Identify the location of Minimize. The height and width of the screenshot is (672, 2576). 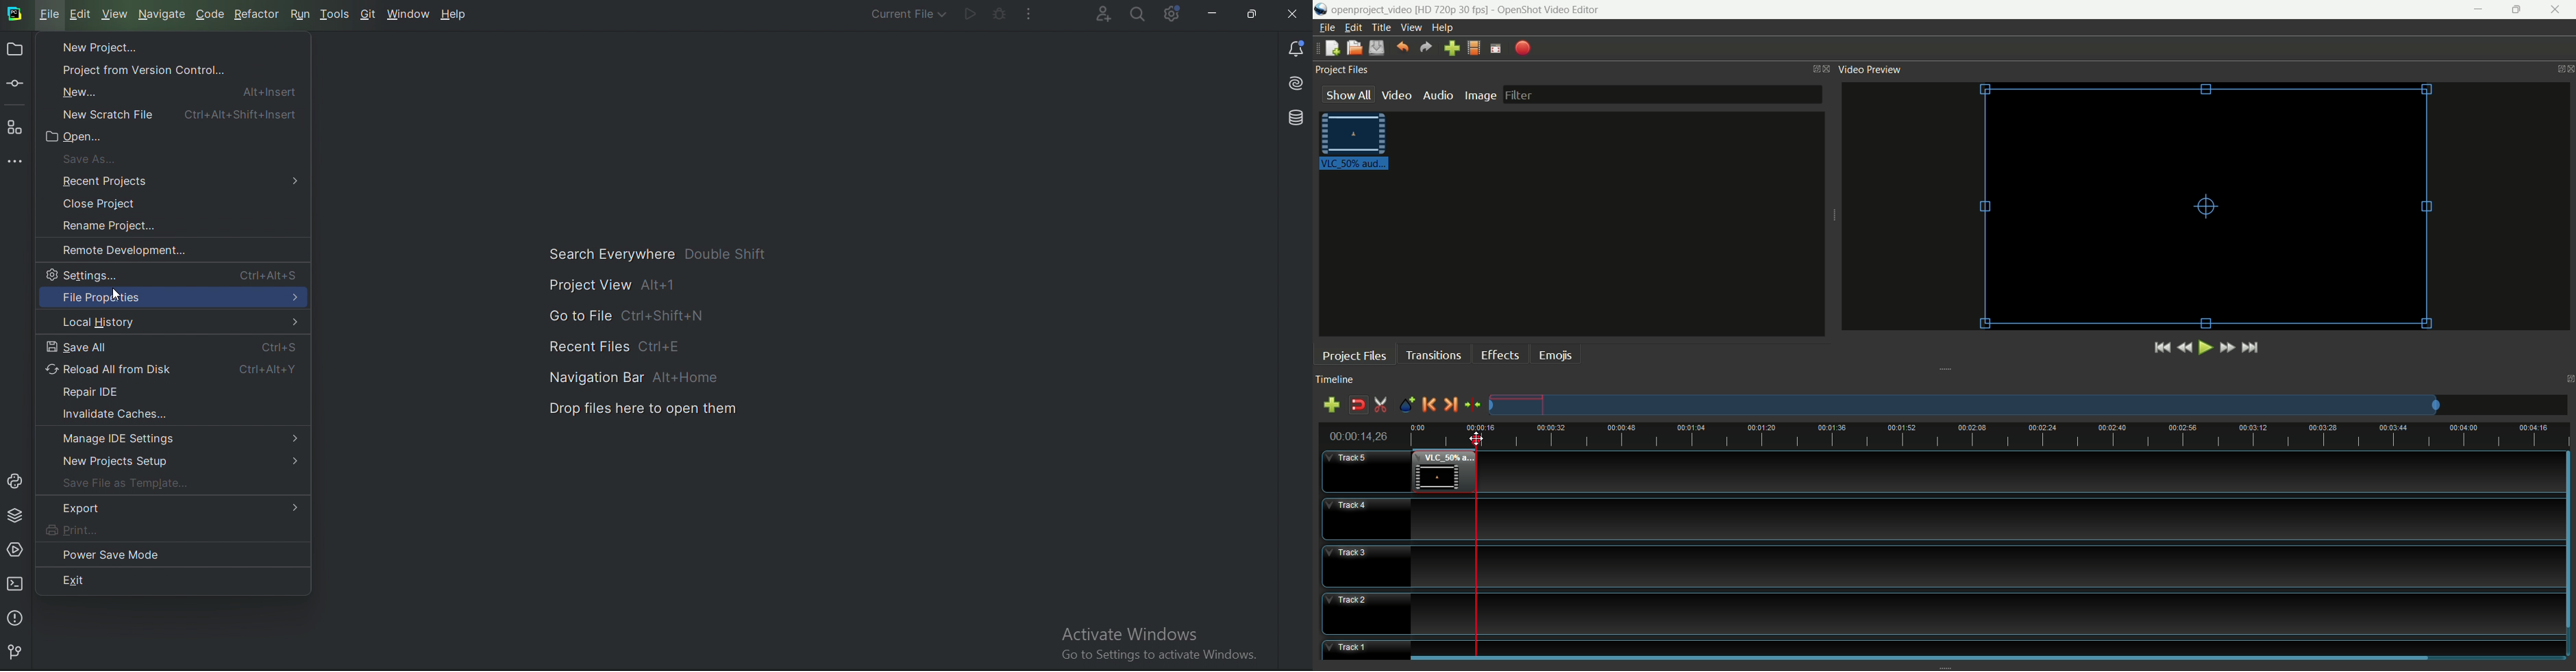
(1213, 14).